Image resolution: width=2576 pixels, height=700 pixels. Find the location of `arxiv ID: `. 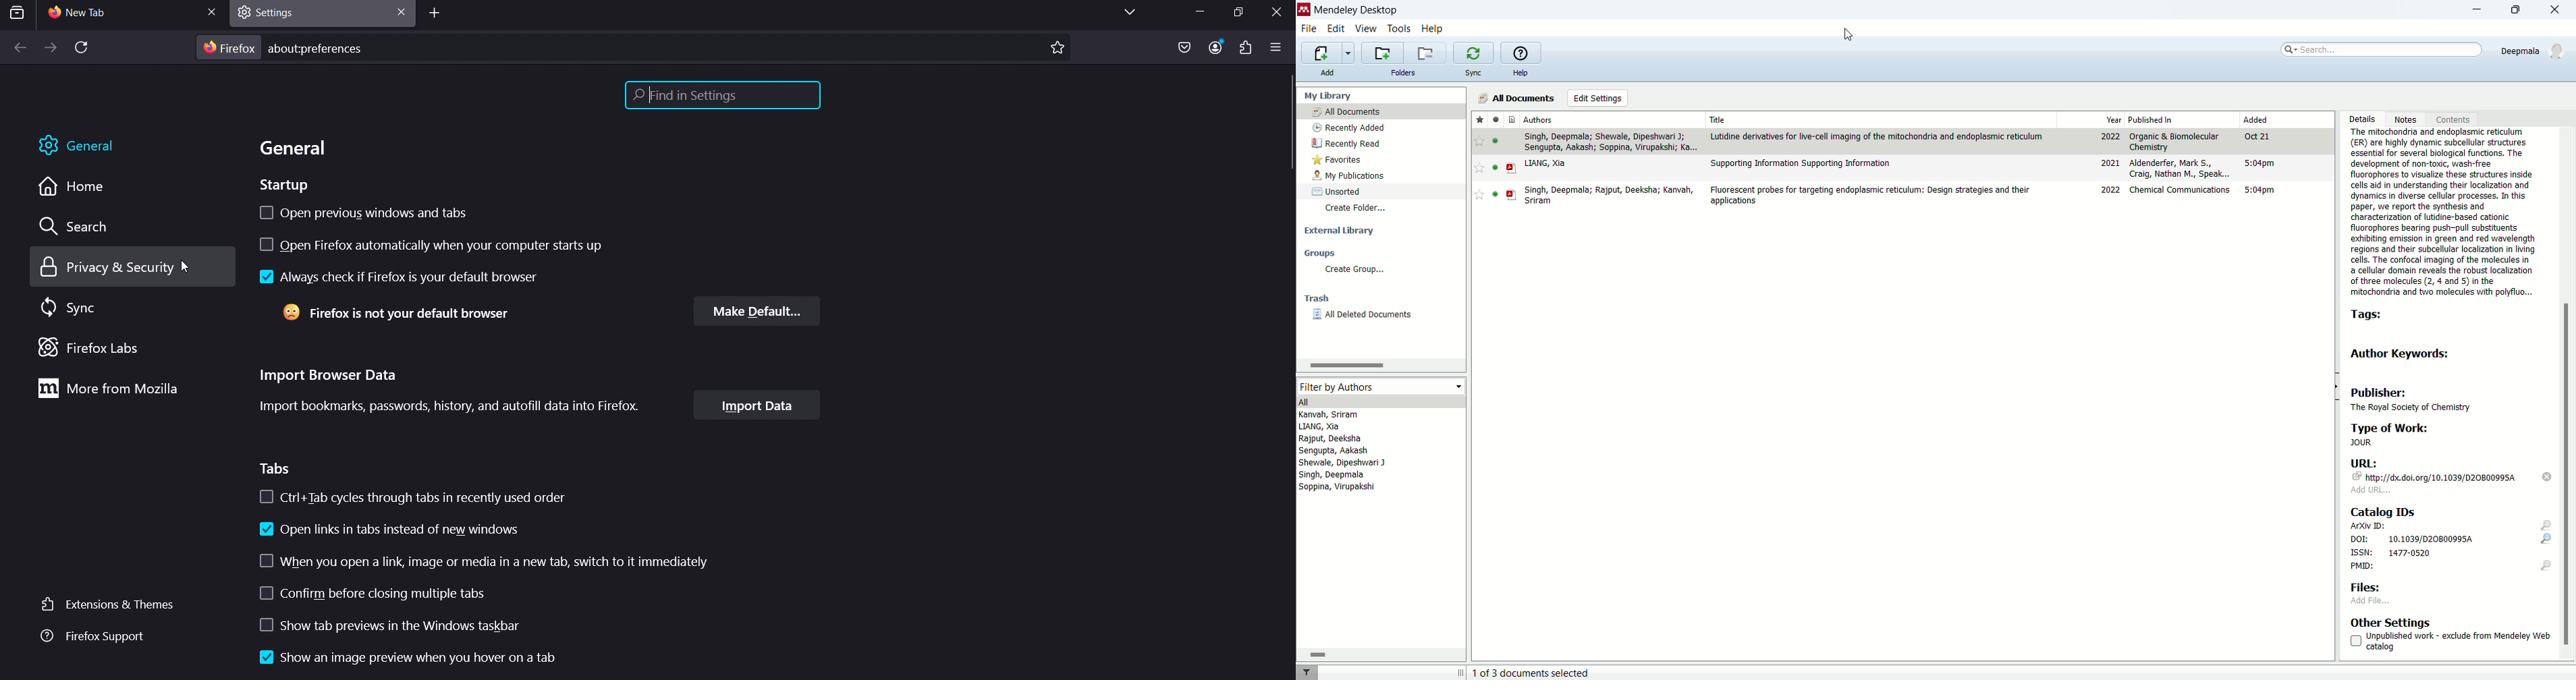

arxiv ID:  is located at coordinates (2451, 525).